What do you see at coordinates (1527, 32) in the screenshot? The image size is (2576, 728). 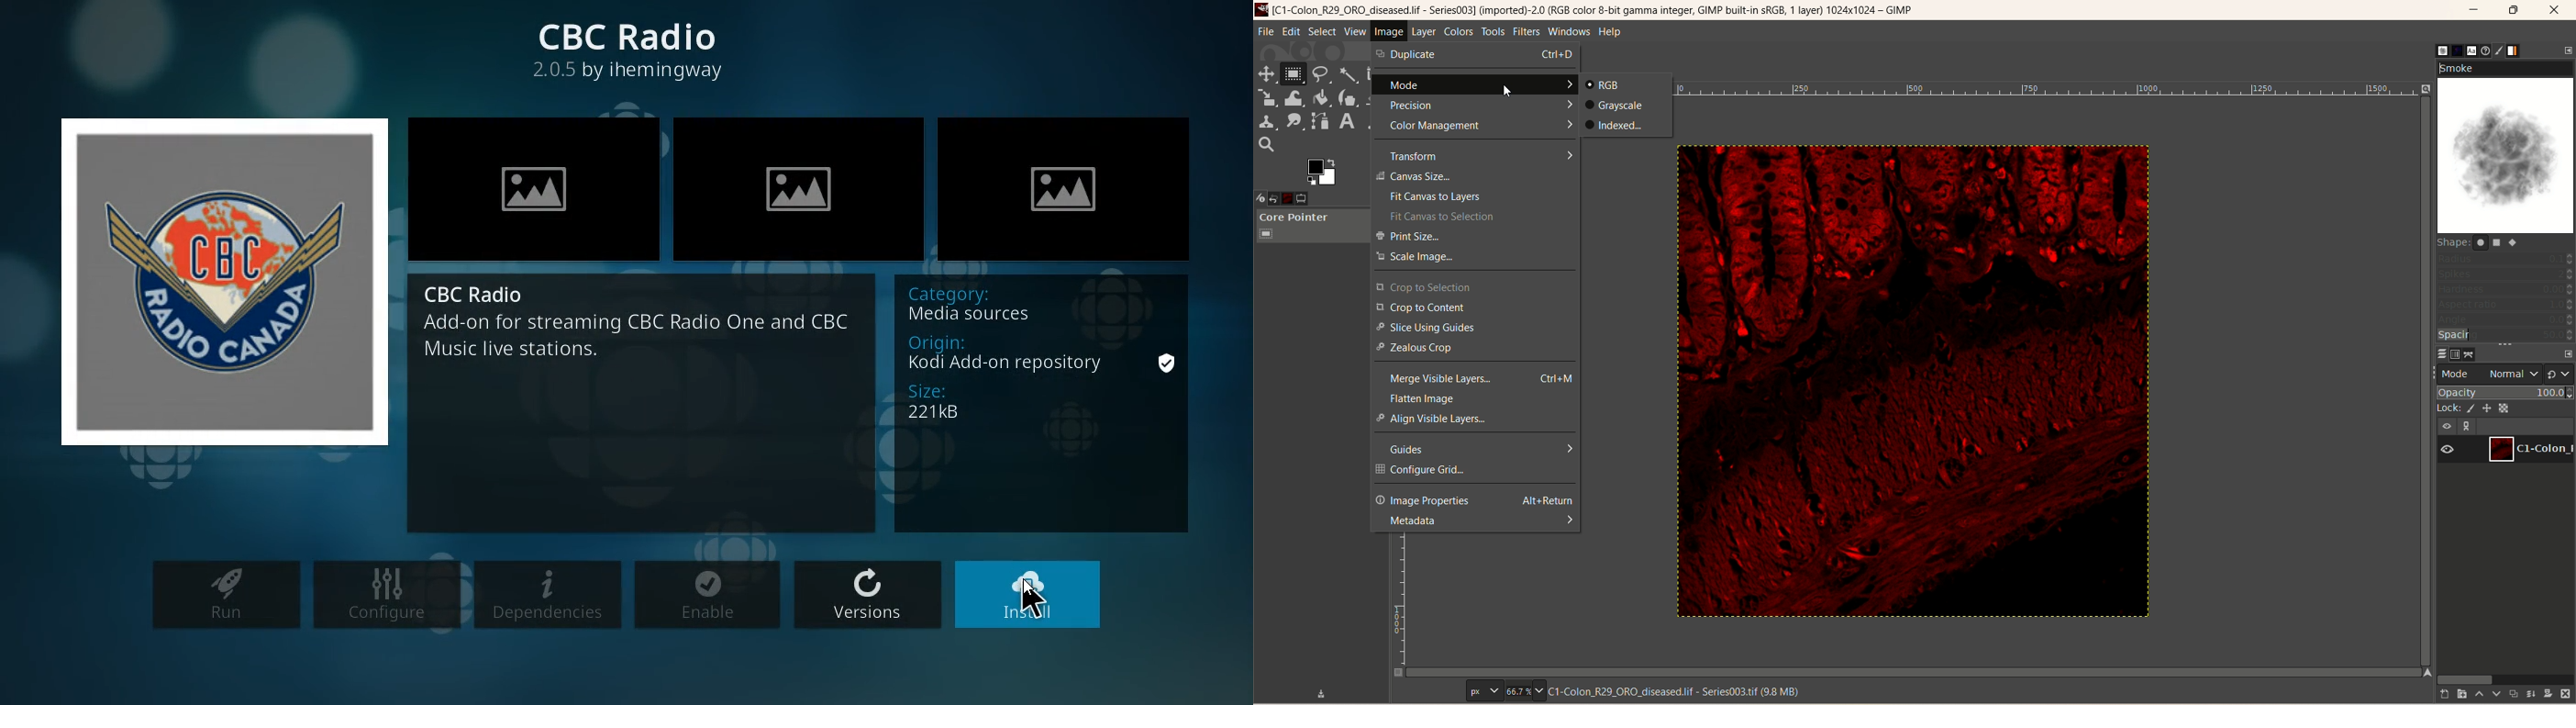 I see `filters` at bounding box center [1527, 32].